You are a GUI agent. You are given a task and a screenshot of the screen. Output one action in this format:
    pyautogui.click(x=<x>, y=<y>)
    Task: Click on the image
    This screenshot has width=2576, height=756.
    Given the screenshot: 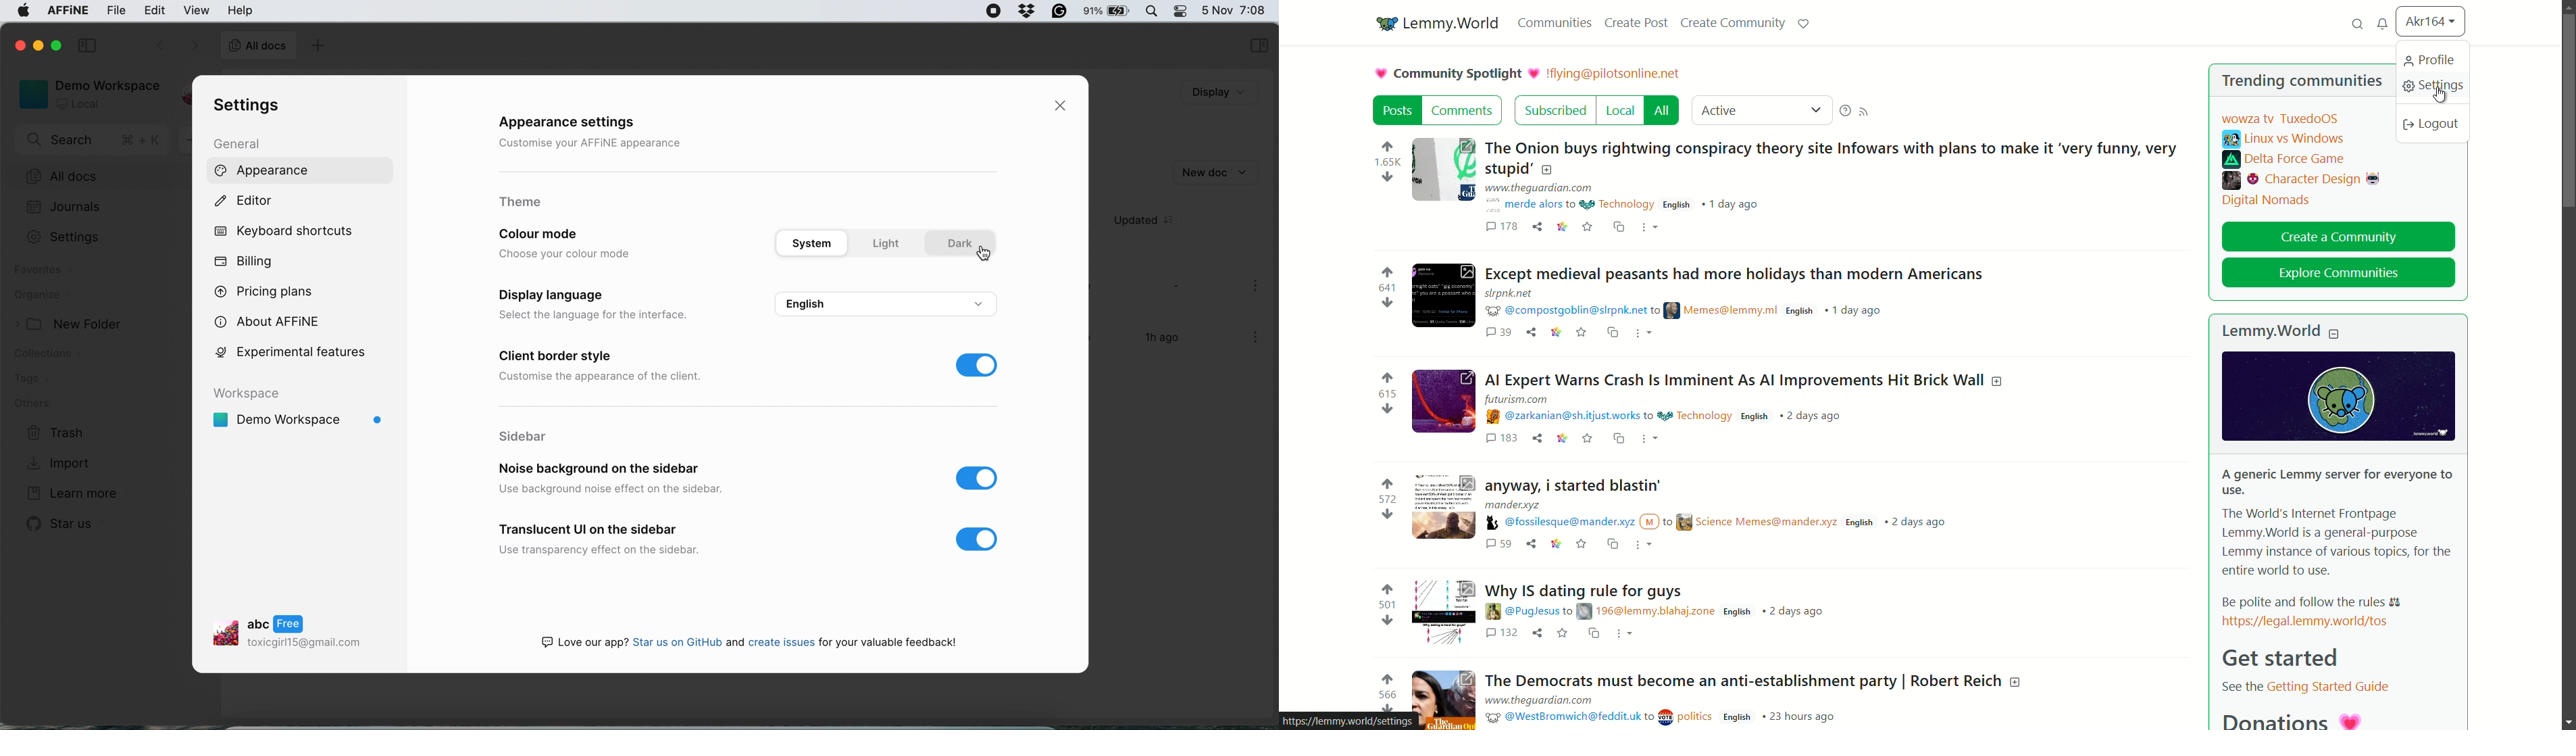 What is the action you would take?
    pyautogui.click(x=1444, y=402)
    